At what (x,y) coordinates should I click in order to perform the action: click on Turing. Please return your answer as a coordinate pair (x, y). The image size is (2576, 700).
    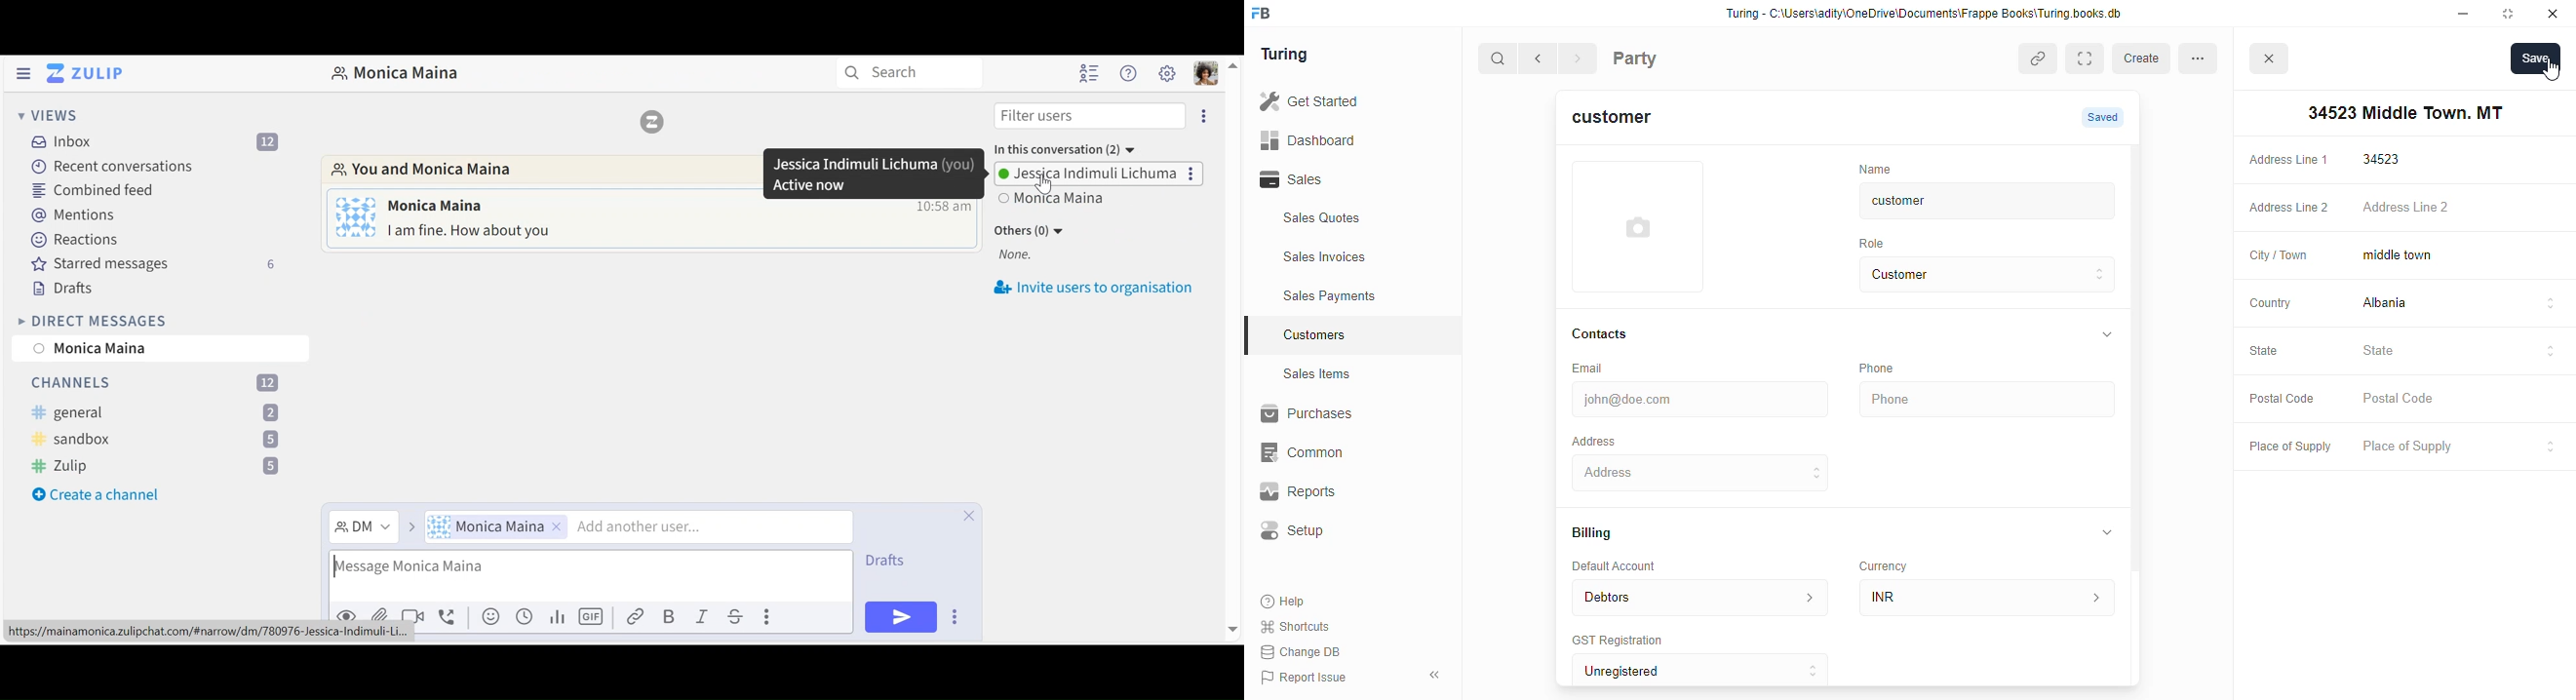
    Looking at the image, I should click on (1289, 56).